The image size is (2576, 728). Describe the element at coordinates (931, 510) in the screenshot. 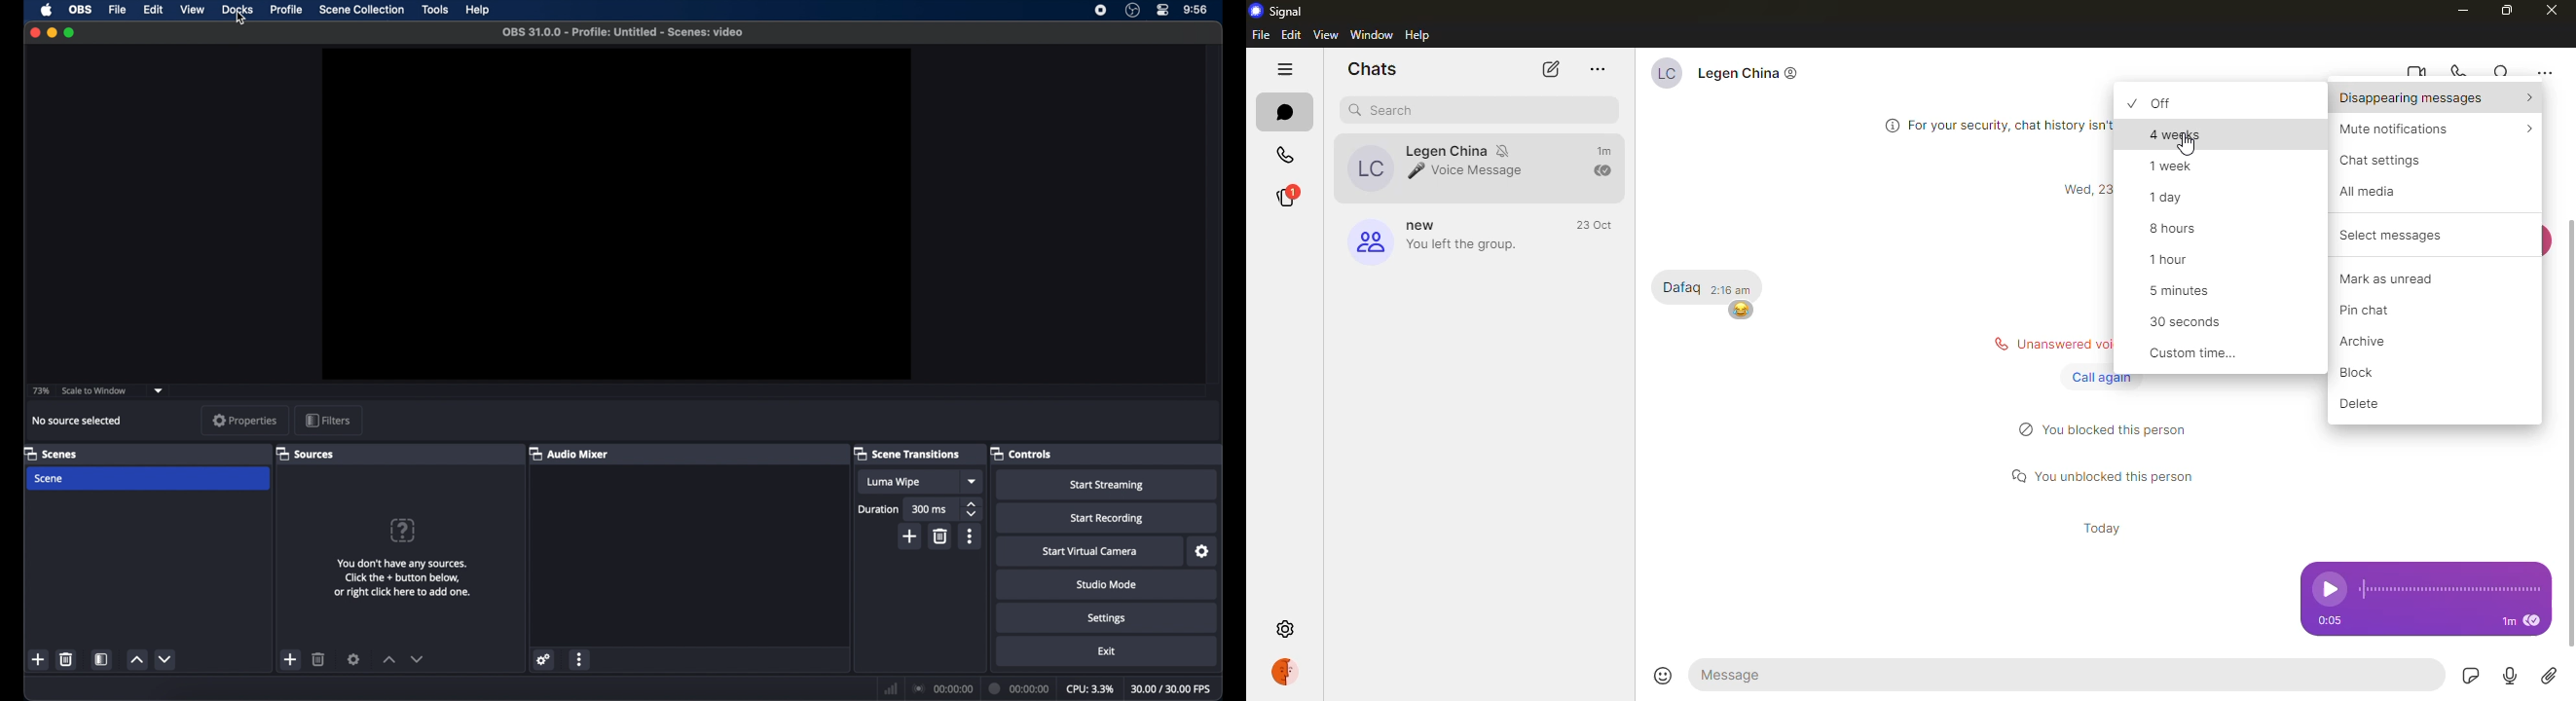

I see `300 ms` at that location.